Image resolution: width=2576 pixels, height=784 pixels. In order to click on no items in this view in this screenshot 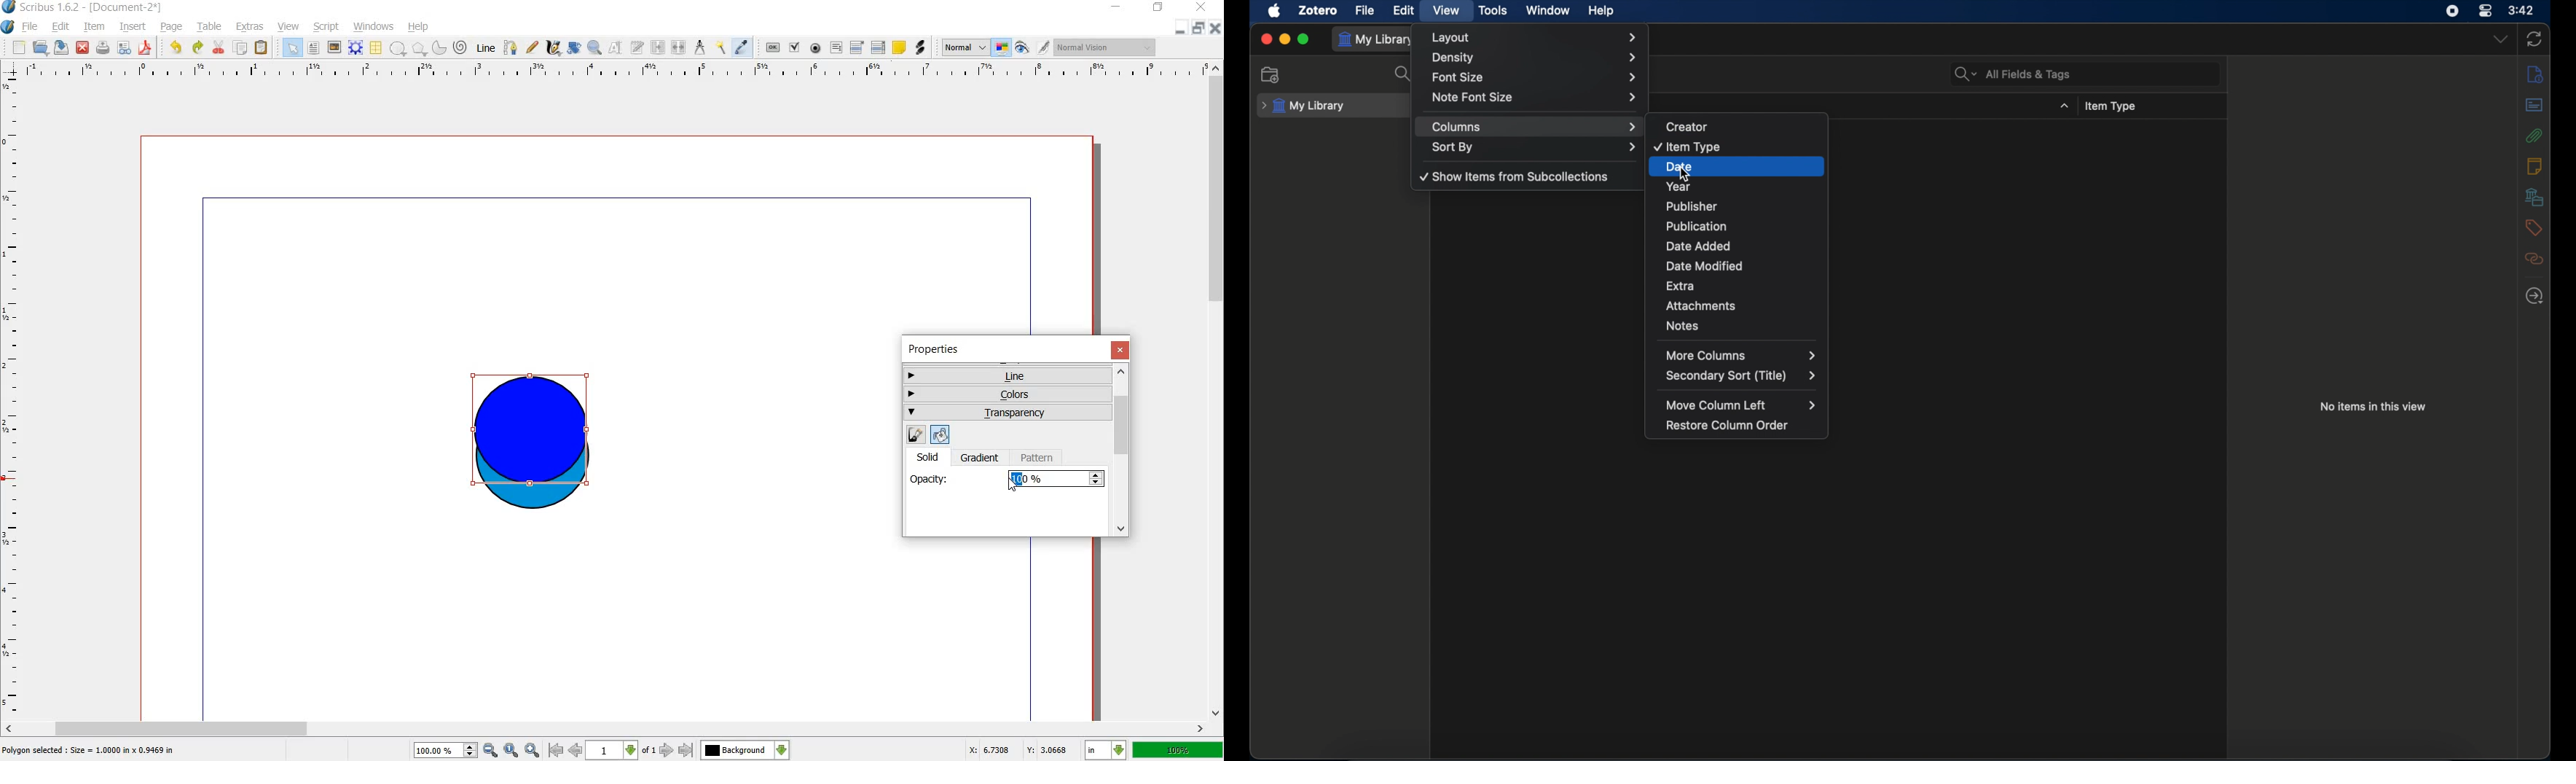, I will do `click(2373, 407)`.